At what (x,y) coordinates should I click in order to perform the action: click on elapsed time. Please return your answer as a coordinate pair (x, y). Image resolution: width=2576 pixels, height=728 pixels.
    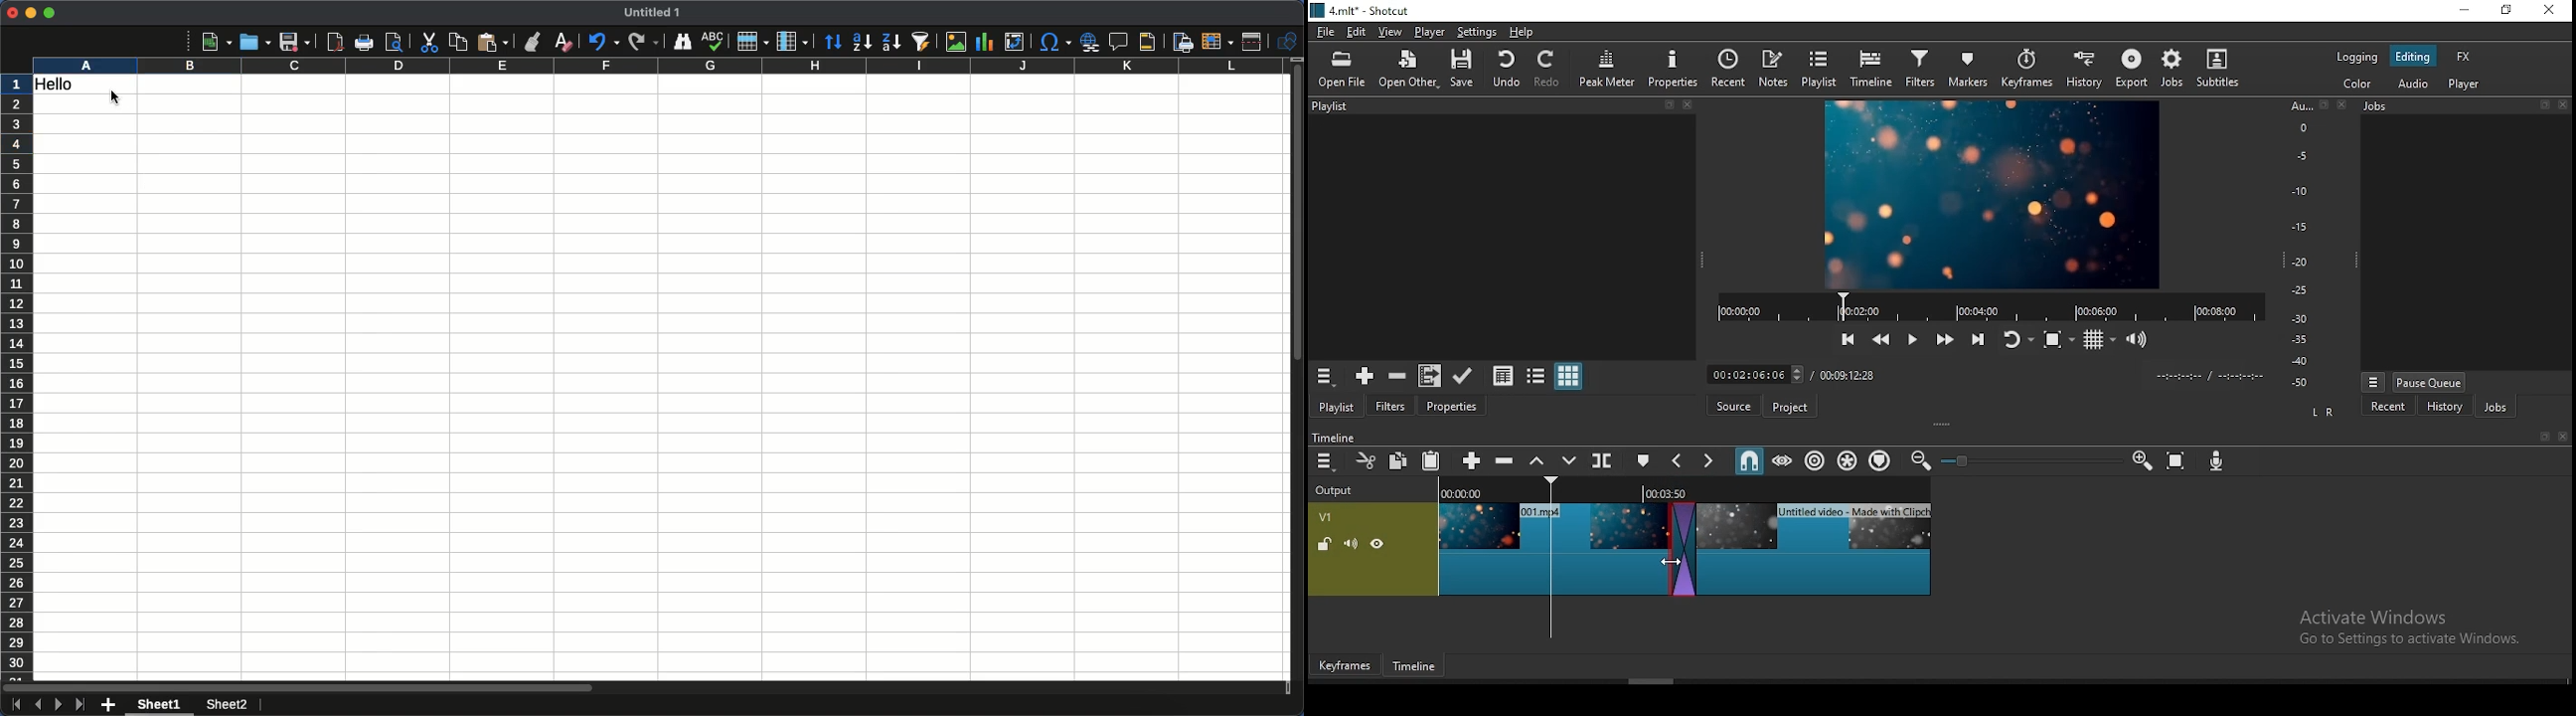
    Looking at the image, I should click on (1759, 372).